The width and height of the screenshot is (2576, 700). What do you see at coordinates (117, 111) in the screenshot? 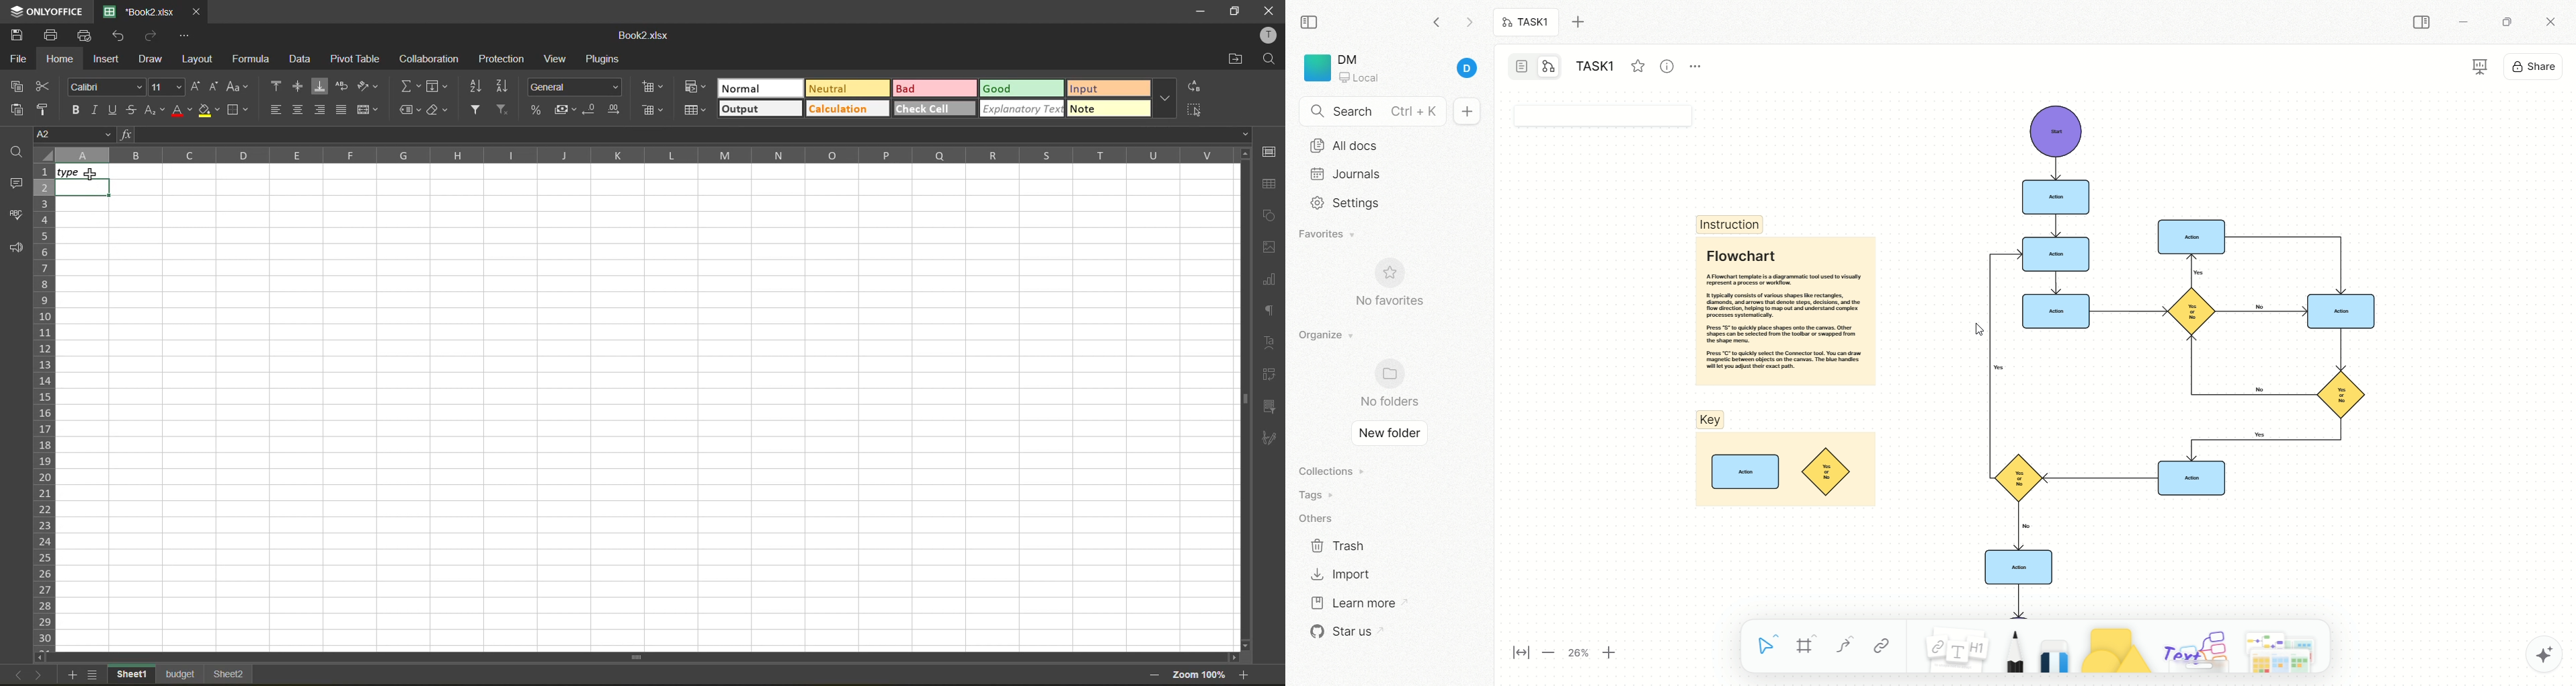
I see `underline` at bounding box center [117, 111].